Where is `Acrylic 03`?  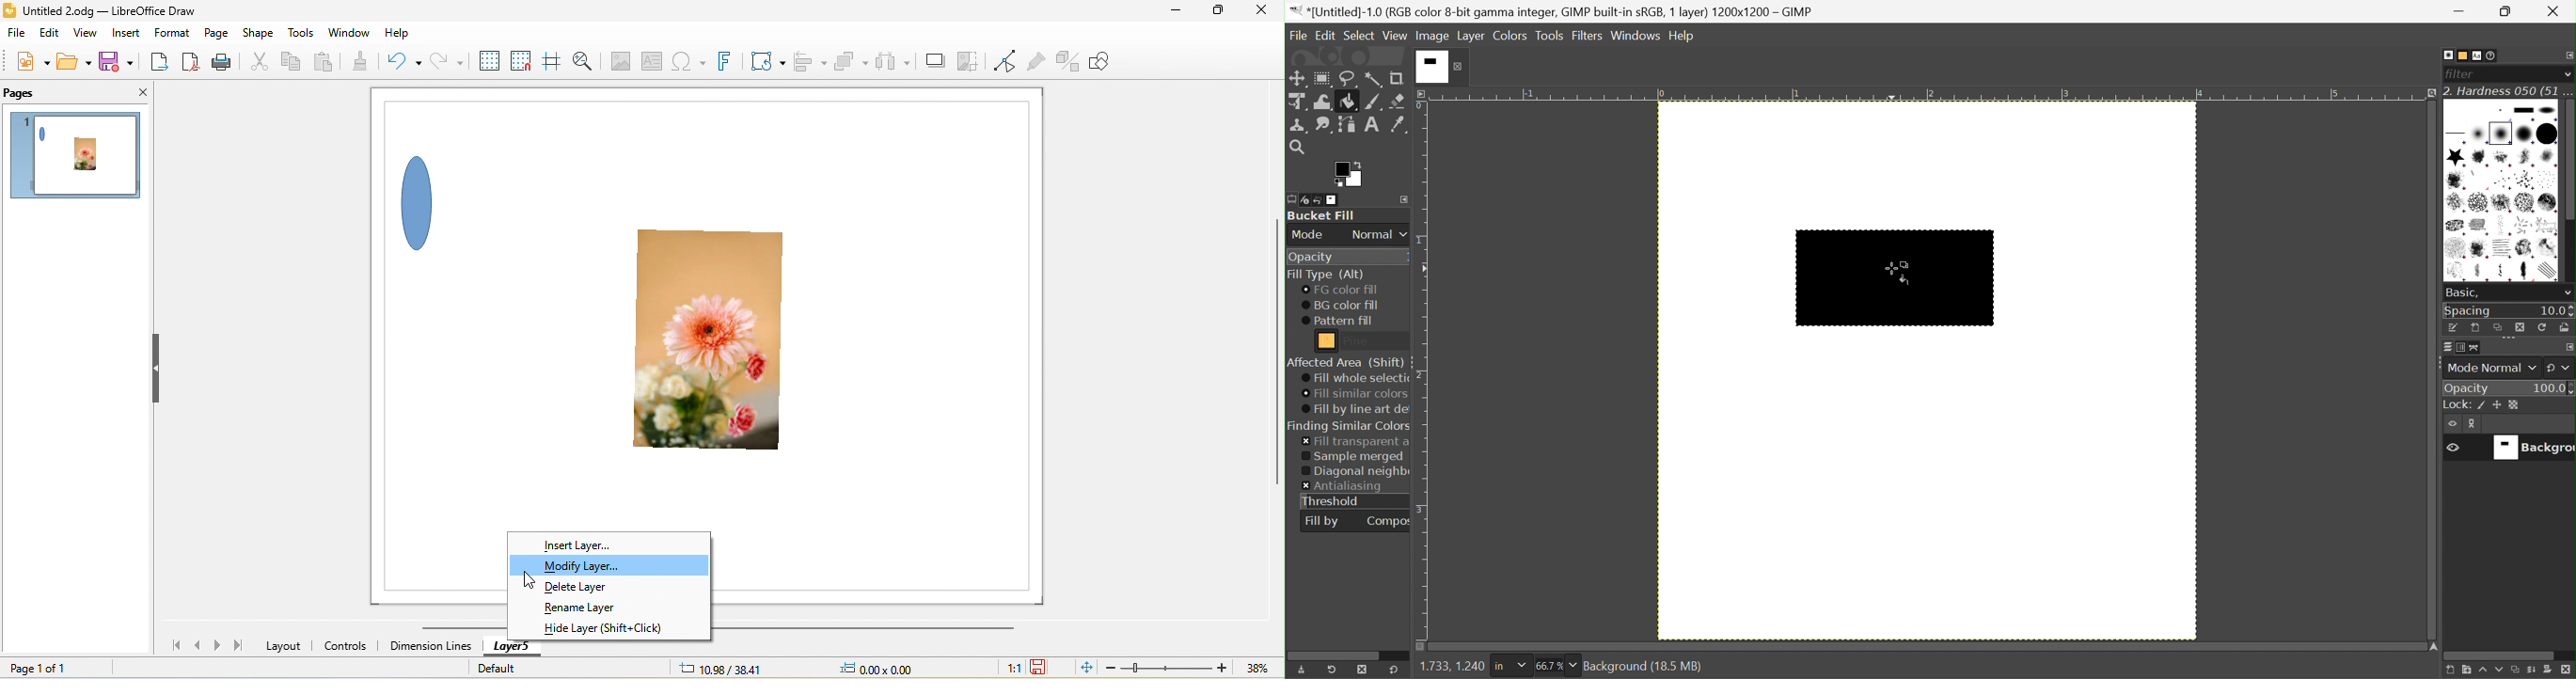 Acrylic 03 is located at coordinates (2528, 158).